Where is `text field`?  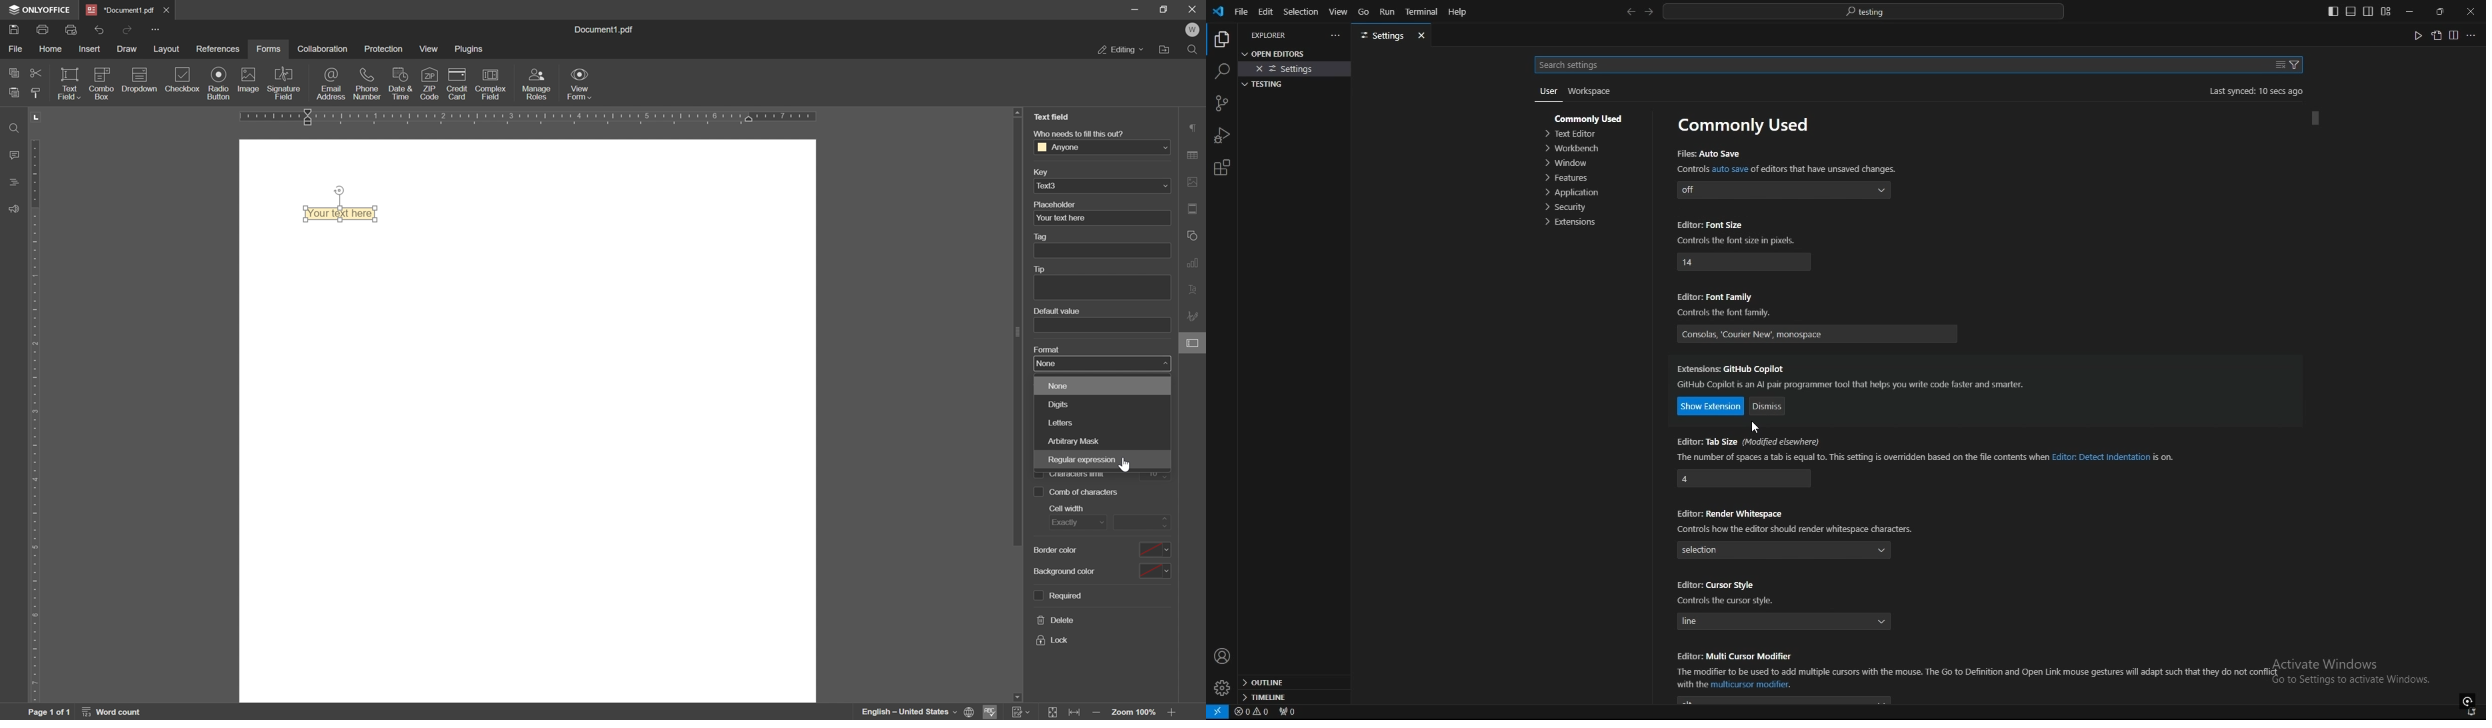
text field is located at coordinates (68, 83).